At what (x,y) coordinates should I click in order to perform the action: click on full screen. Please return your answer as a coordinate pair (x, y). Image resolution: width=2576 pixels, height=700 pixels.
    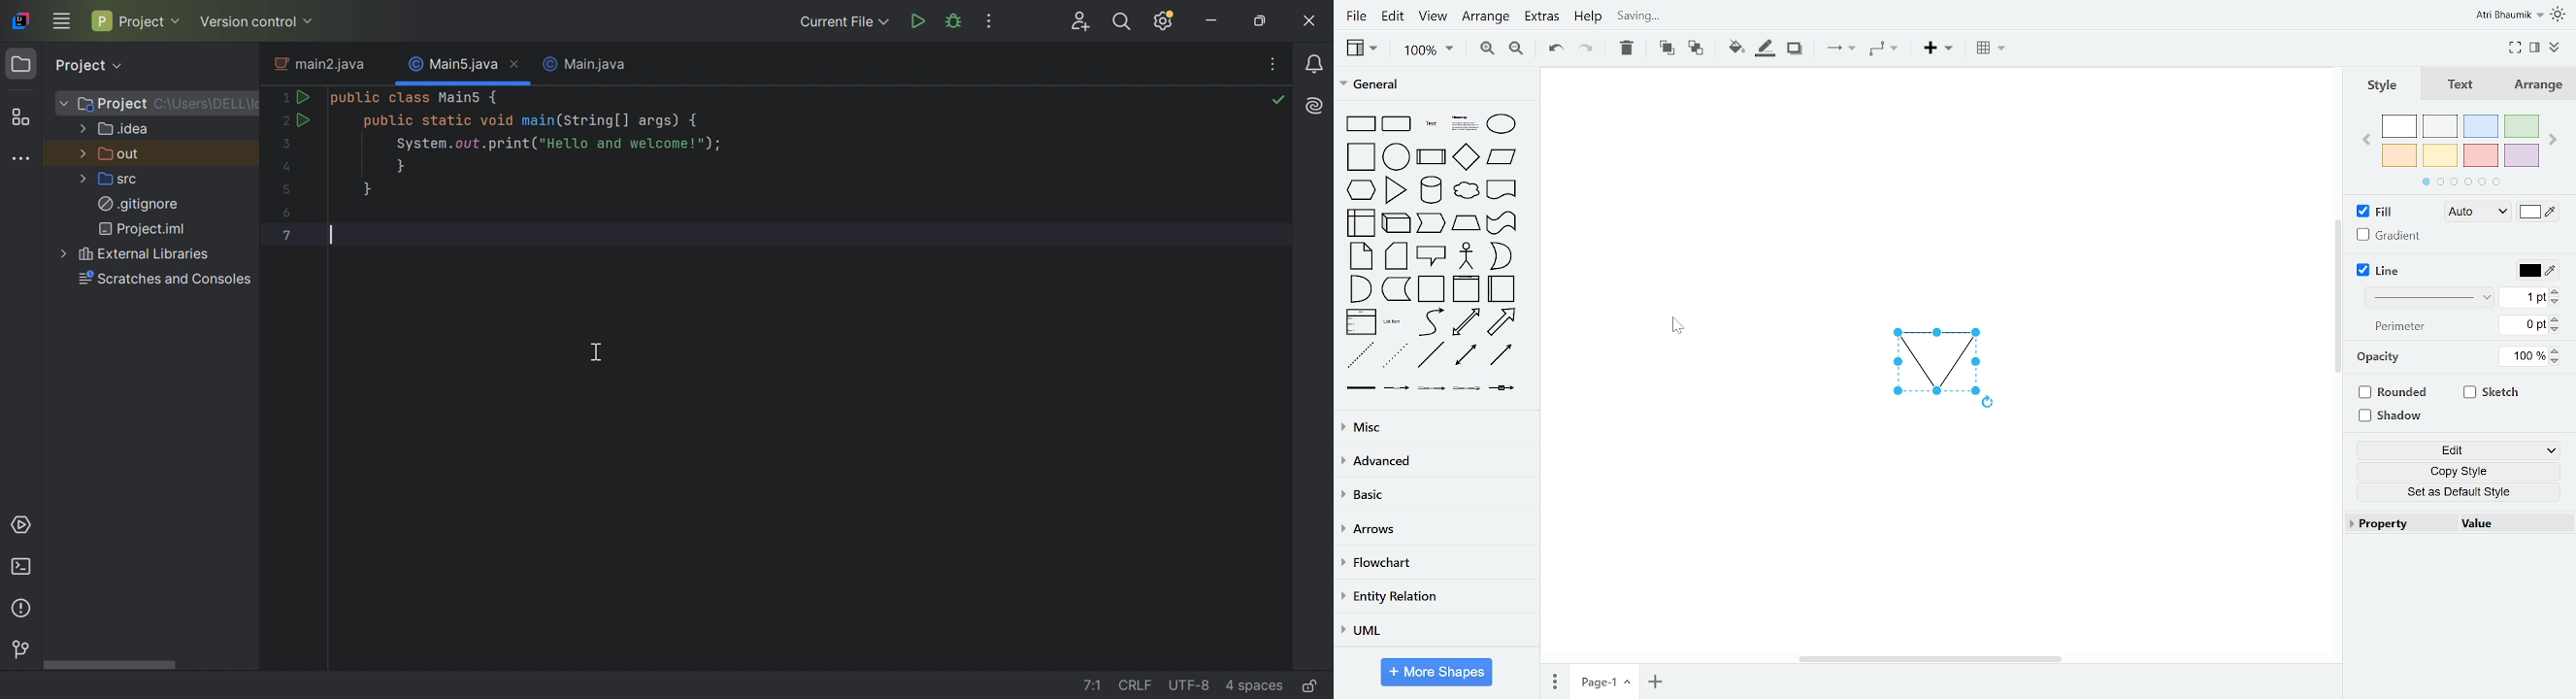
    Looking at the image, I should click on (2516, 46).